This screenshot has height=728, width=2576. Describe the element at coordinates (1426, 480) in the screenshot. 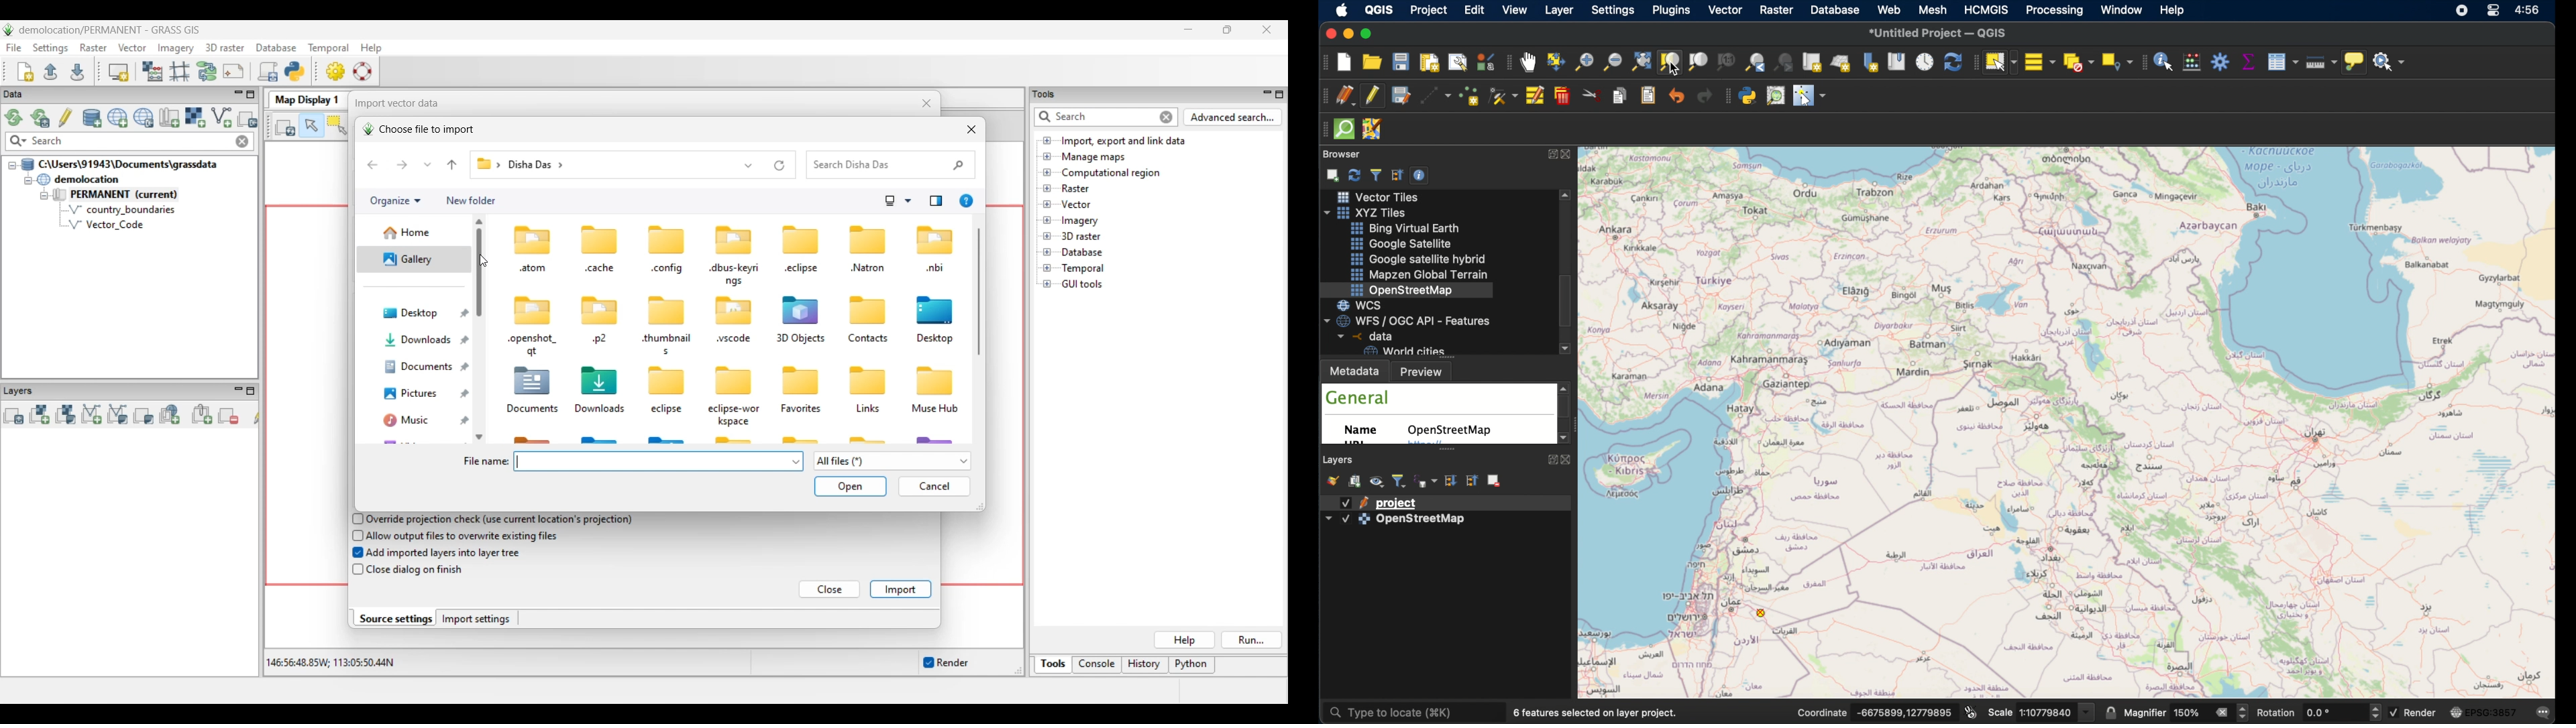

I see `filter legend by expression` at that location.